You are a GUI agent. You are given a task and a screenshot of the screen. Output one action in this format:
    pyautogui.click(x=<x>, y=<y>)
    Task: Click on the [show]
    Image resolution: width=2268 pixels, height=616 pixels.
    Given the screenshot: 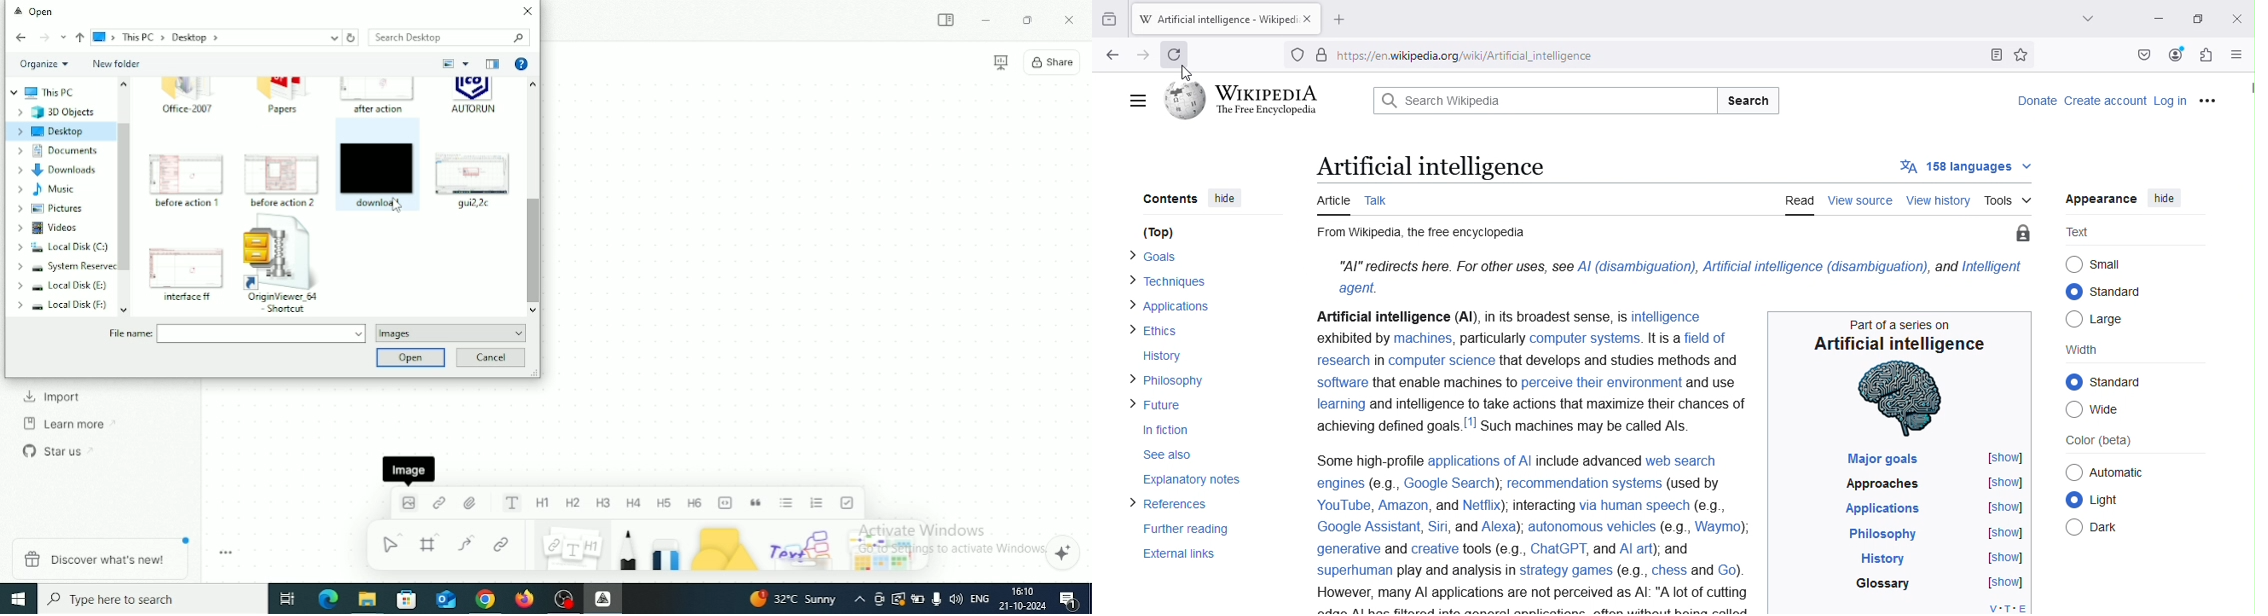 What is the action you would take?
    pyautogui.click(x=2004, y=507)
    